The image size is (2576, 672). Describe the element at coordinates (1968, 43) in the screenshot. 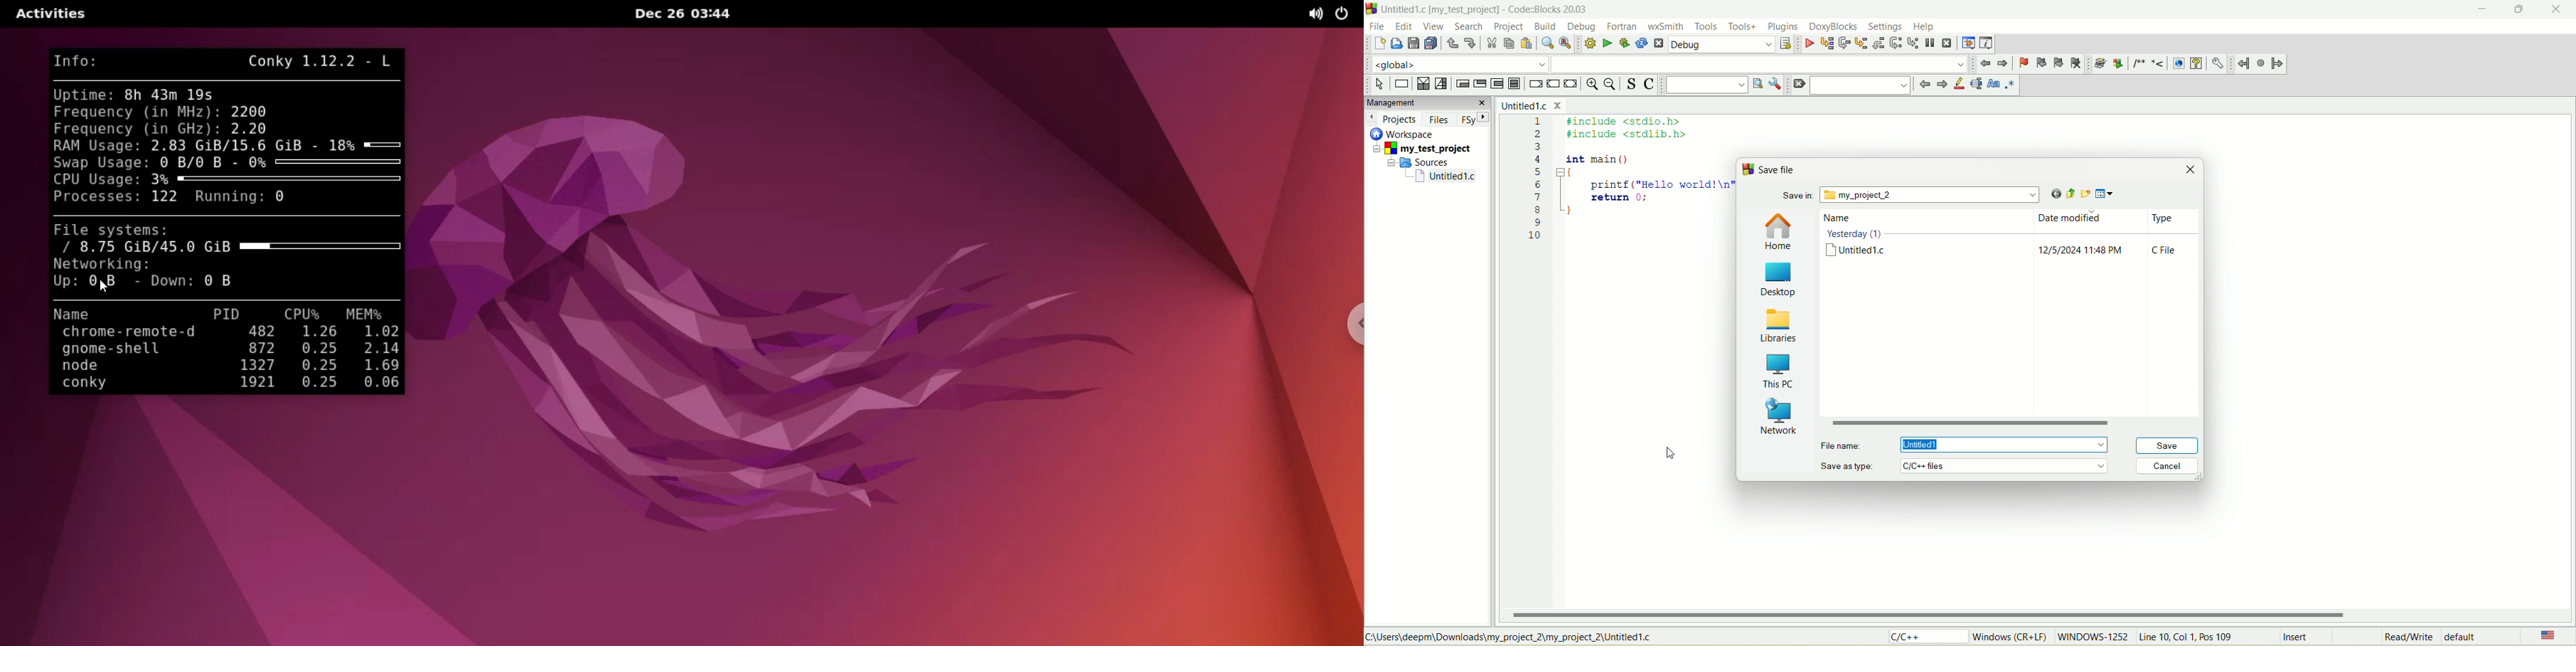

I see `debugging` at that location.